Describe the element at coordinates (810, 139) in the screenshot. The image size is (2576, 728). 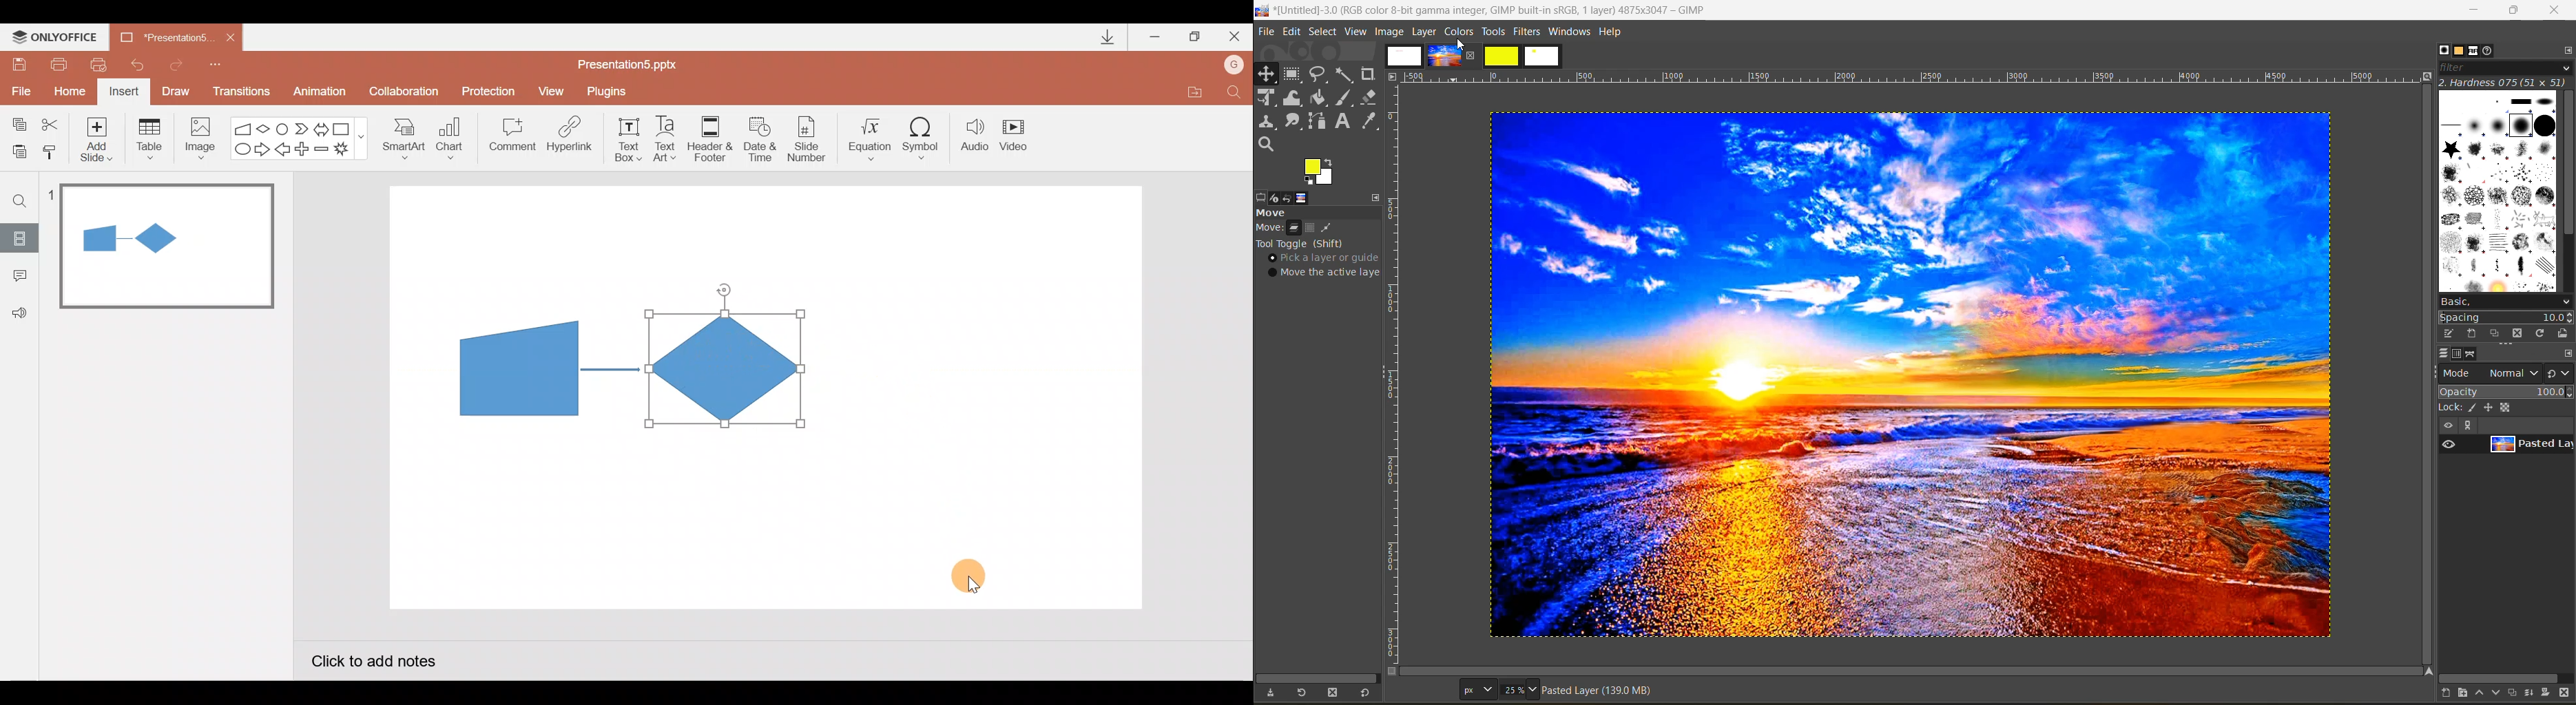
I see `Slide number` at that location.